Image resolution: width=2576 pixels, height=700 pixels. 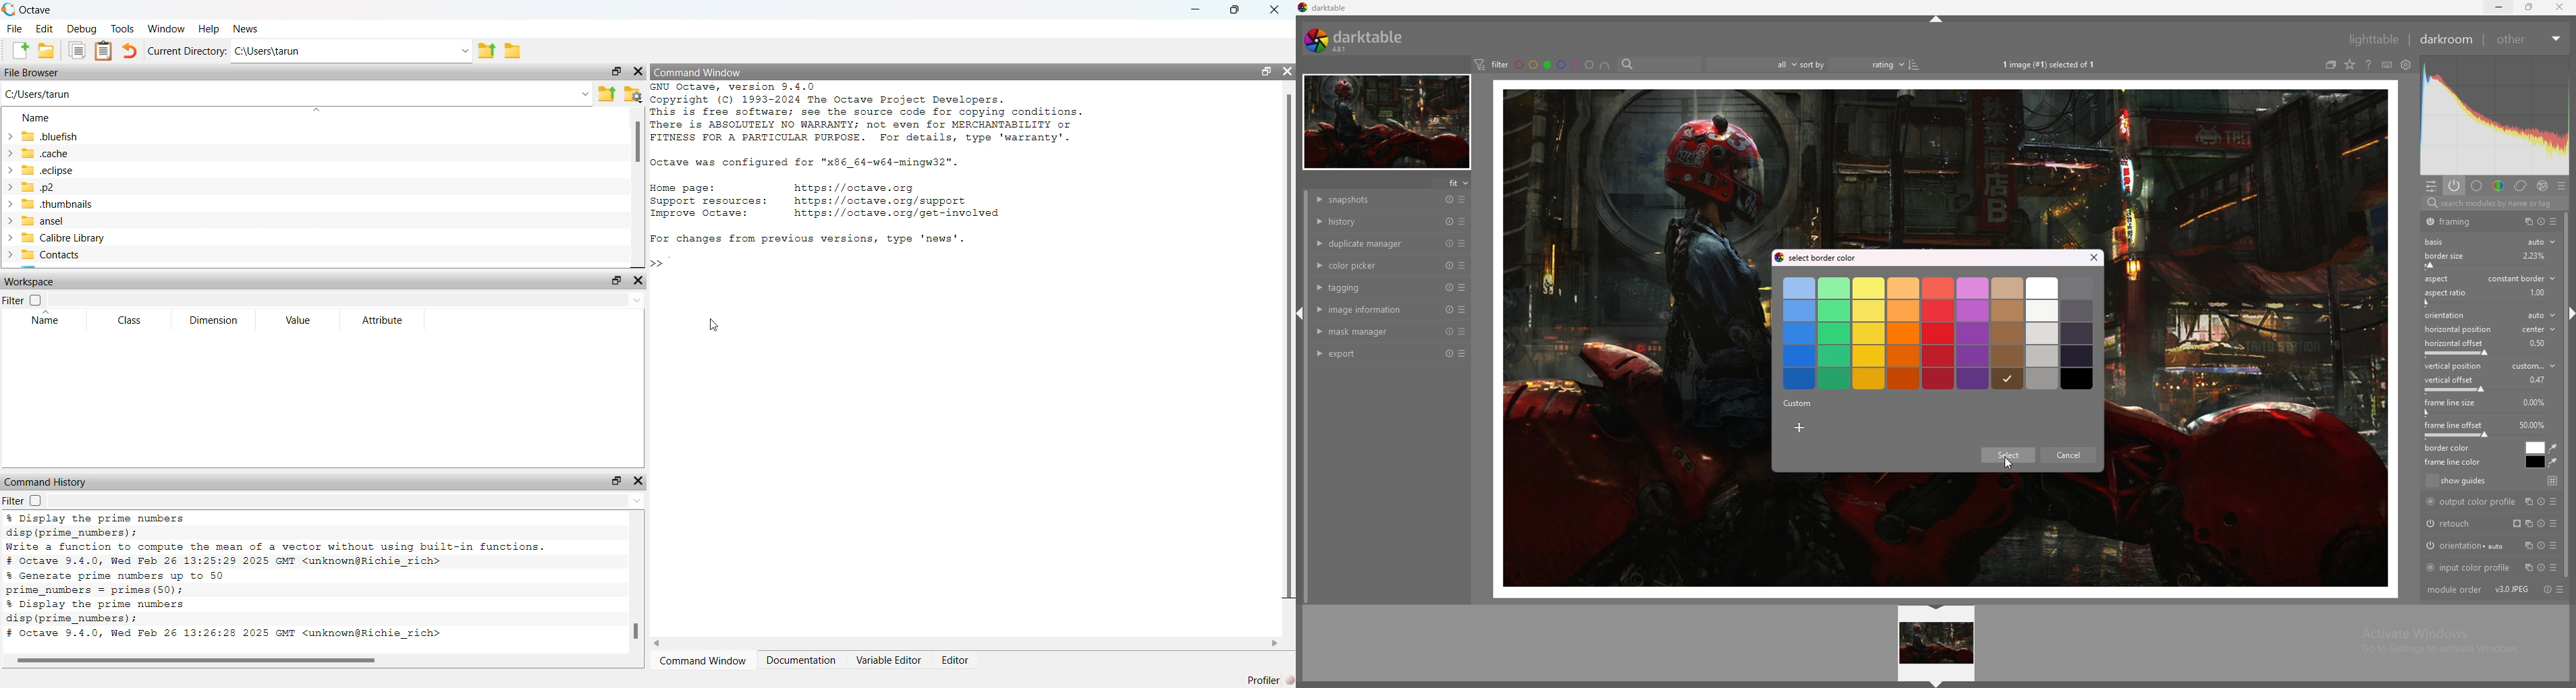 I want to click on vertical offset bar, so click(x=2487, y=390).